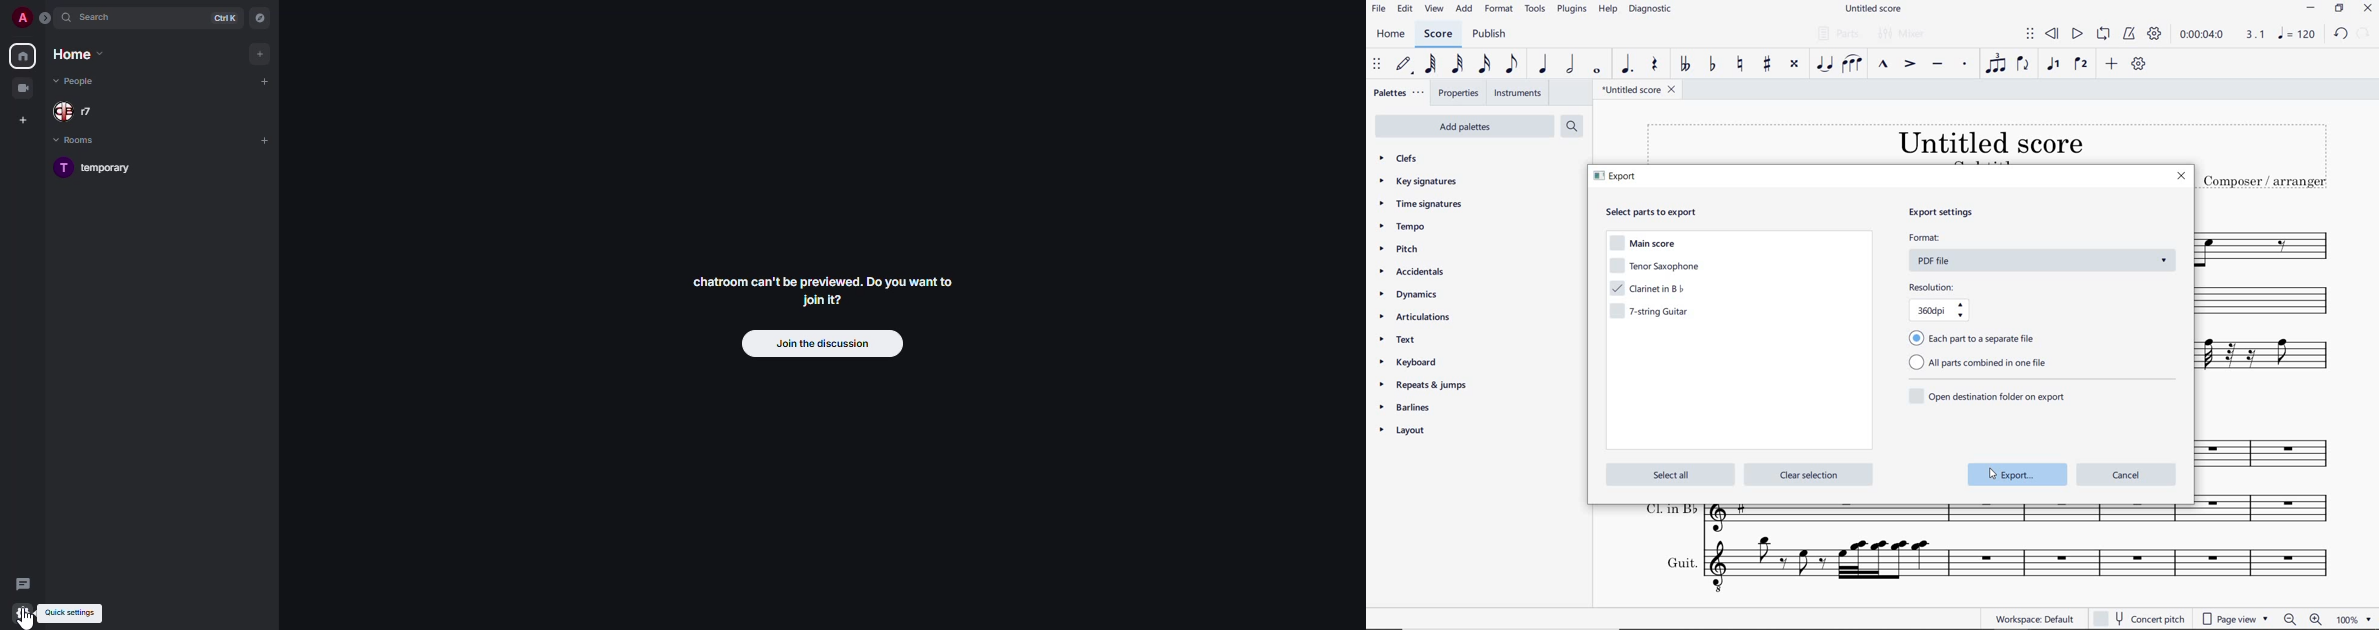  Describe the element at coordinates (1405, 9) in the screenshot. I see `EDIT` at that location.